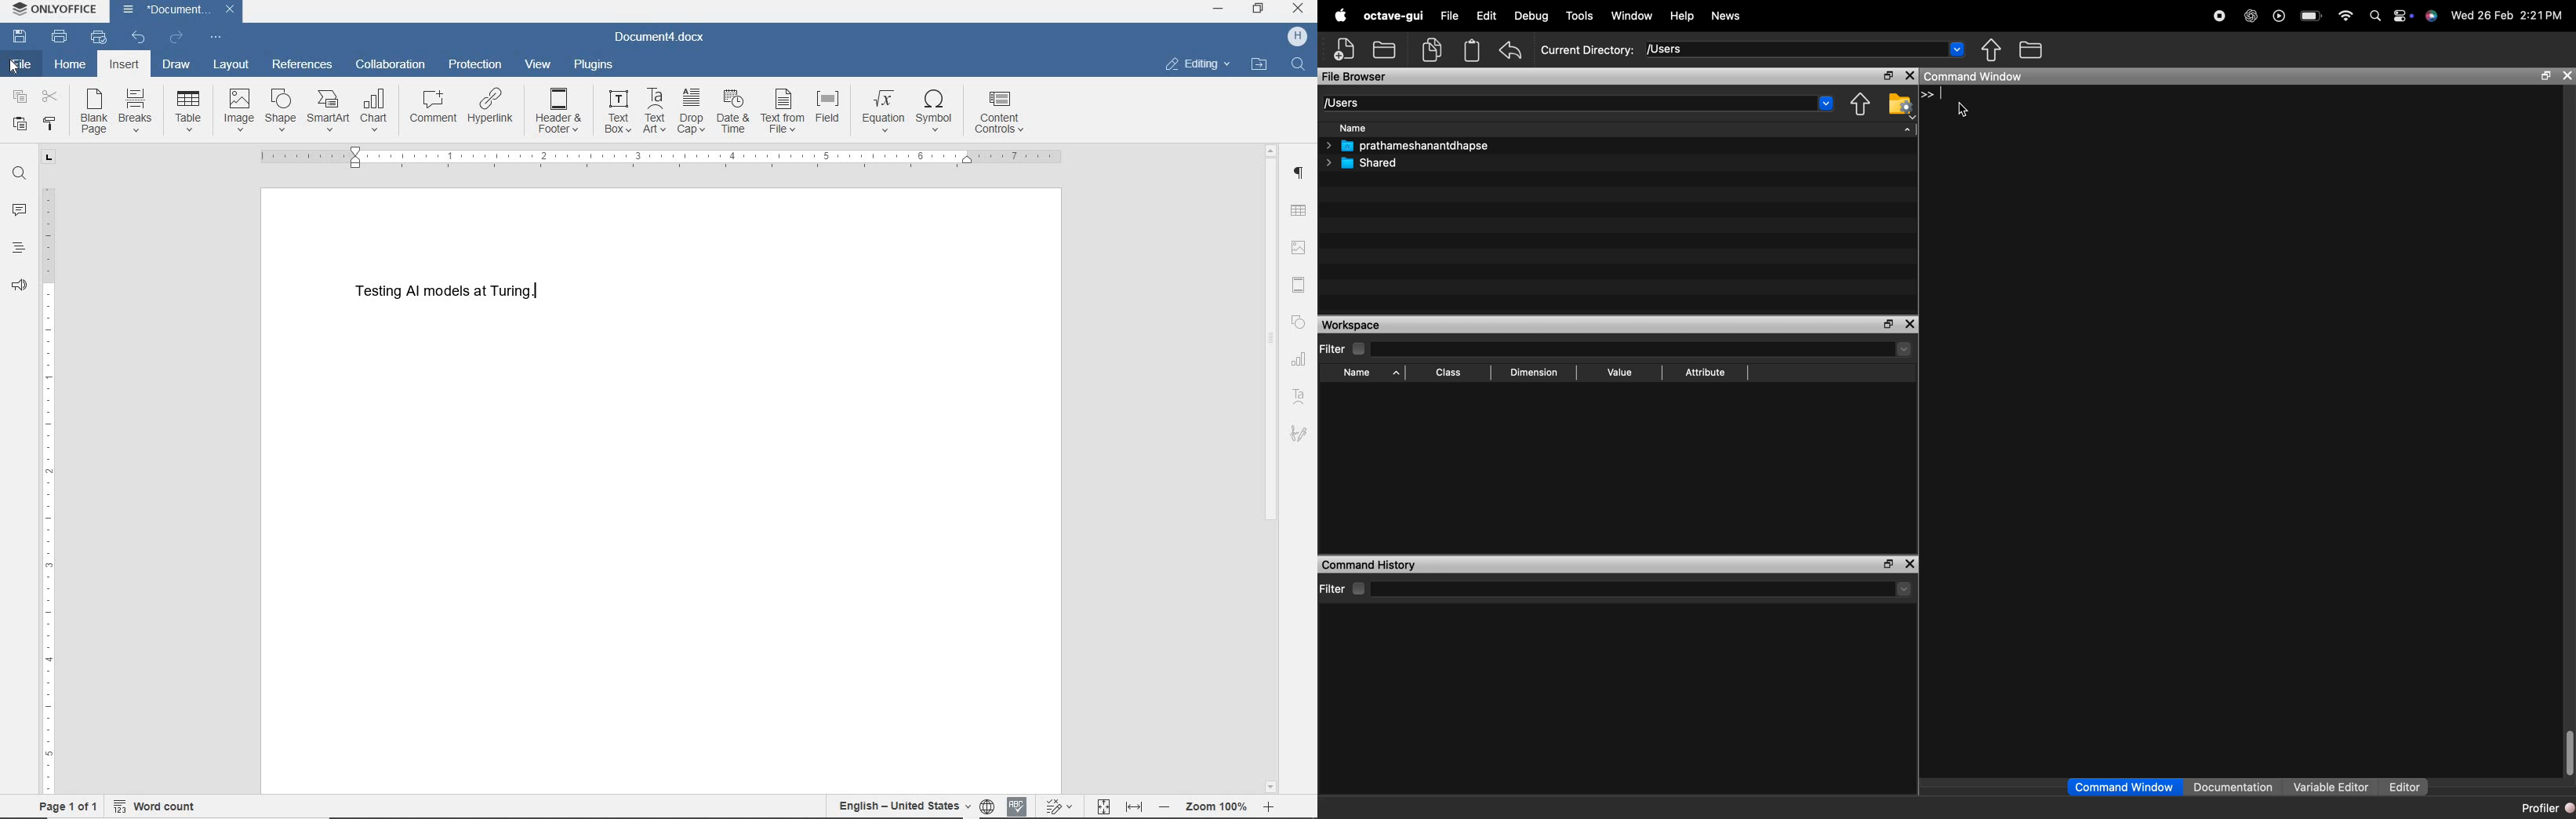 This screenshot has width=2576, height=840. Describe the element at coordinates (1301, 434) in the screenshot. I see `signature` at that location.